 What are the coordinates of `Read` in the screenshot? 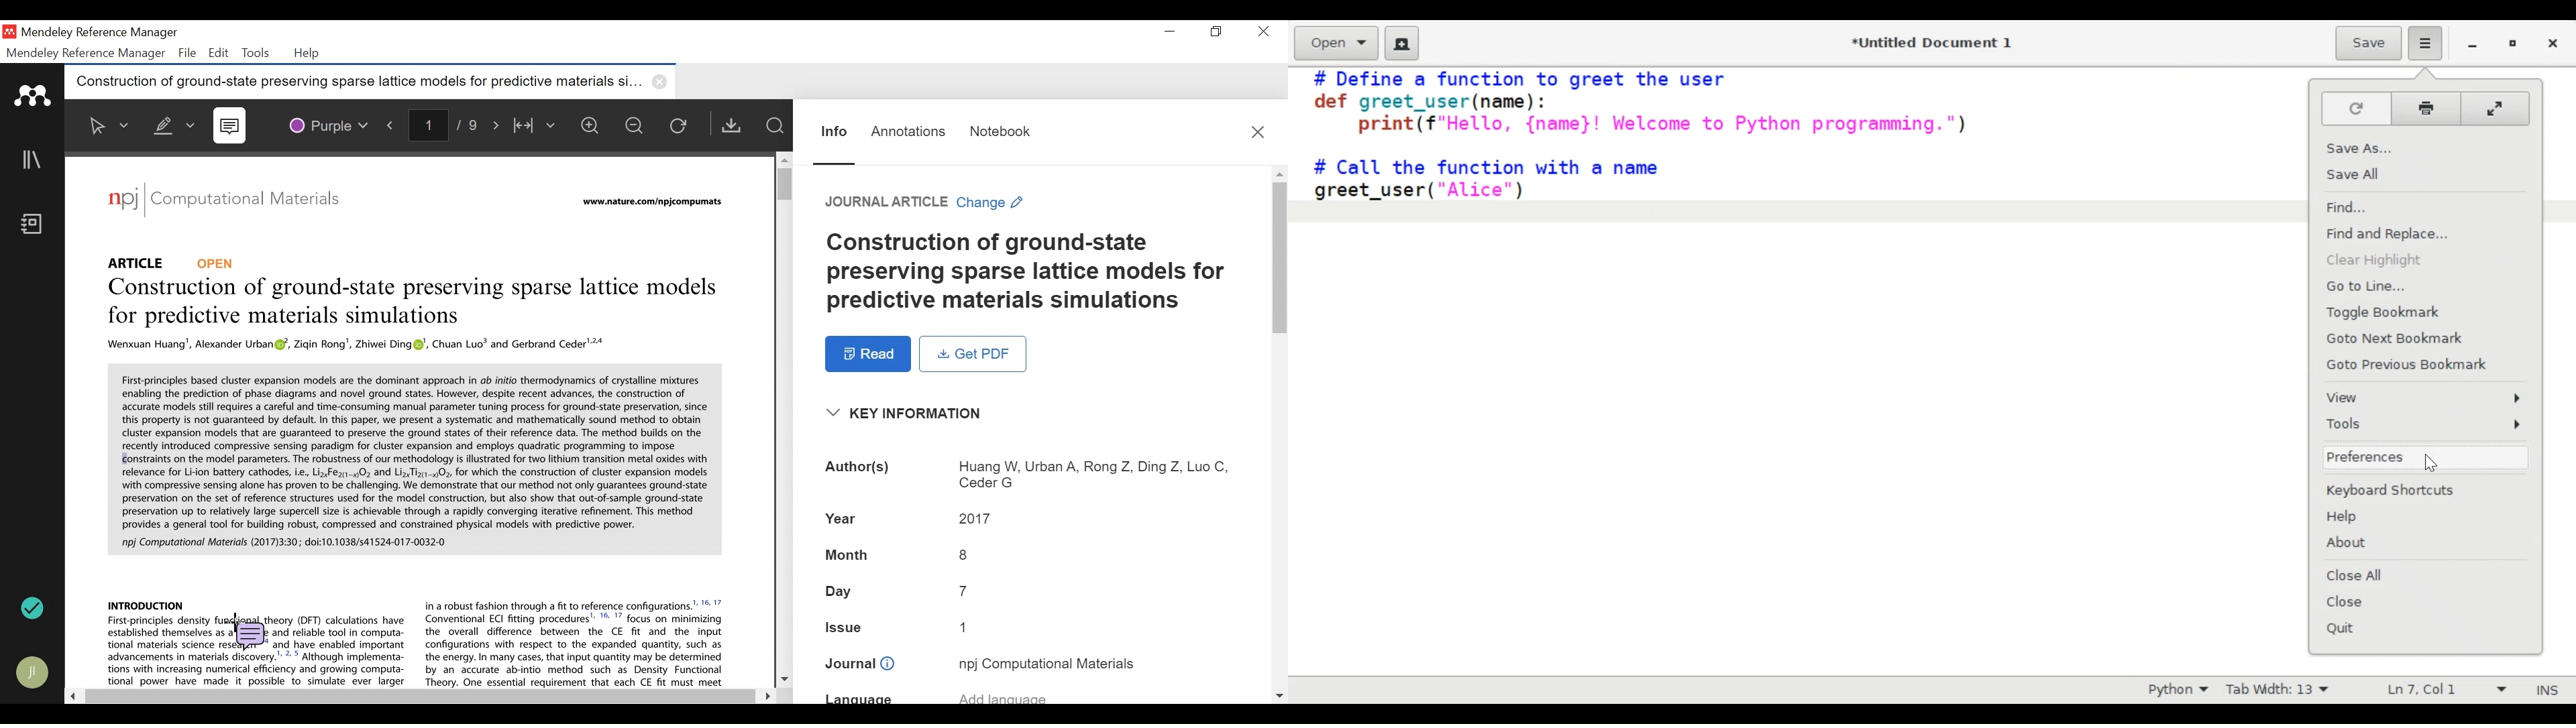 It's located at (867, 354).